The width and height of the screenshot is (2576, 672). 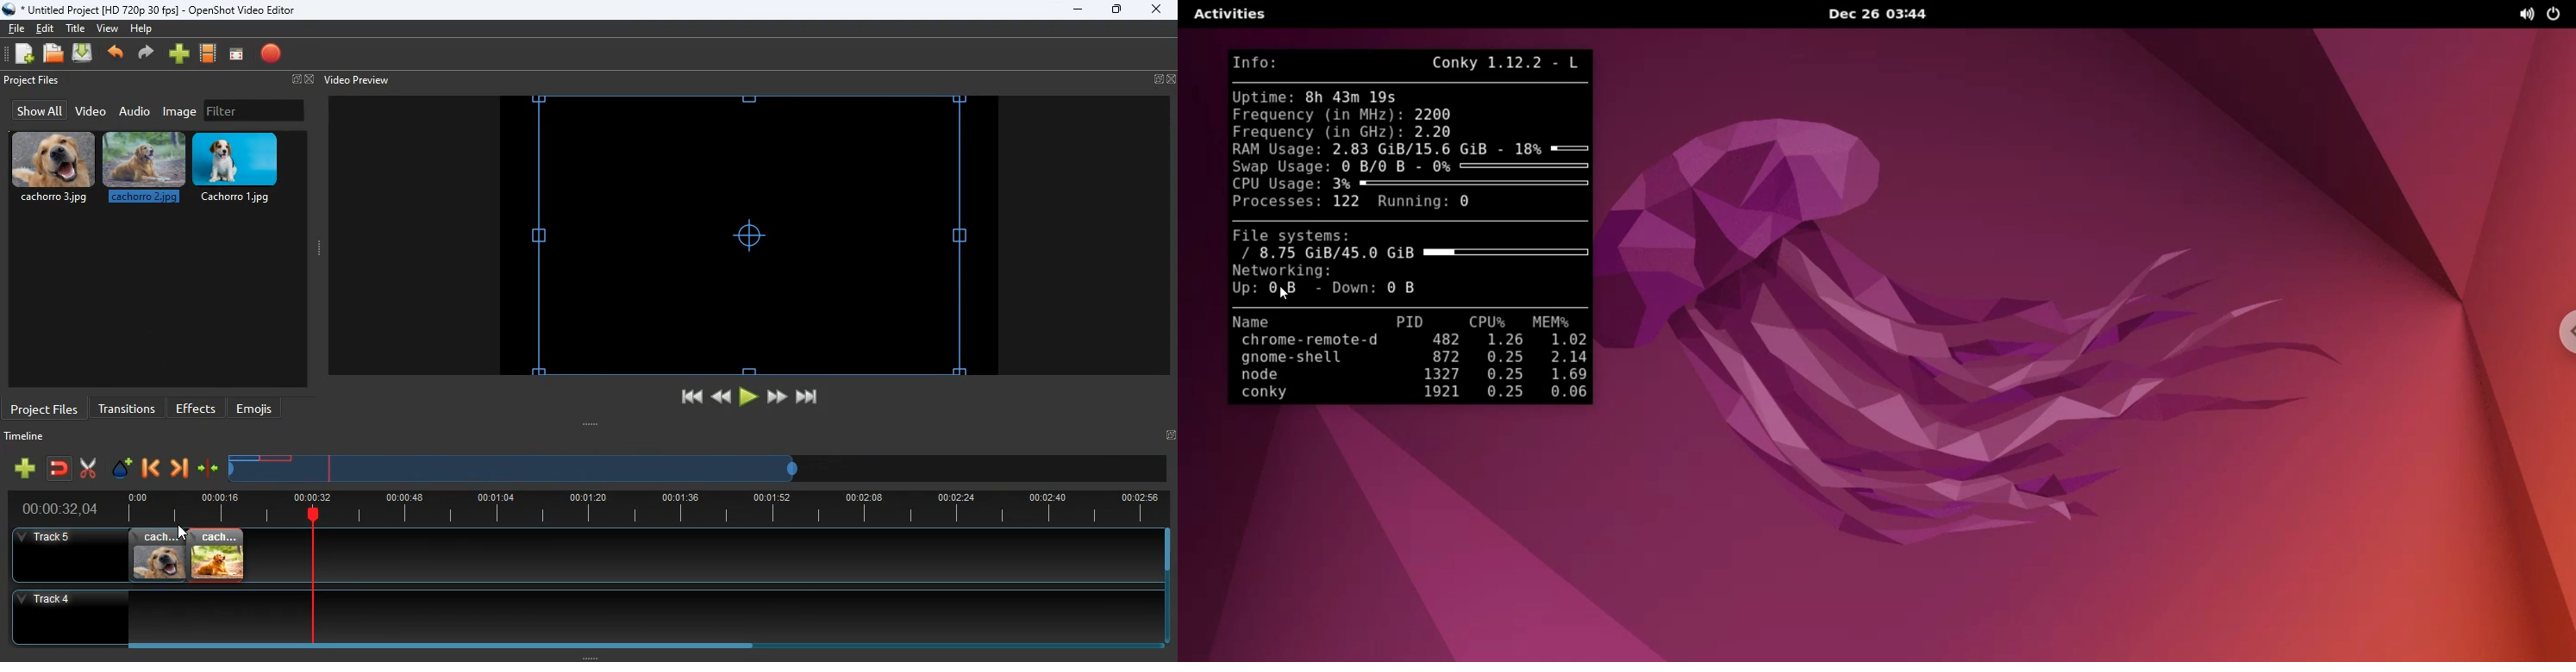 I want to click on fullscreen, so click(x=1165, y=79).